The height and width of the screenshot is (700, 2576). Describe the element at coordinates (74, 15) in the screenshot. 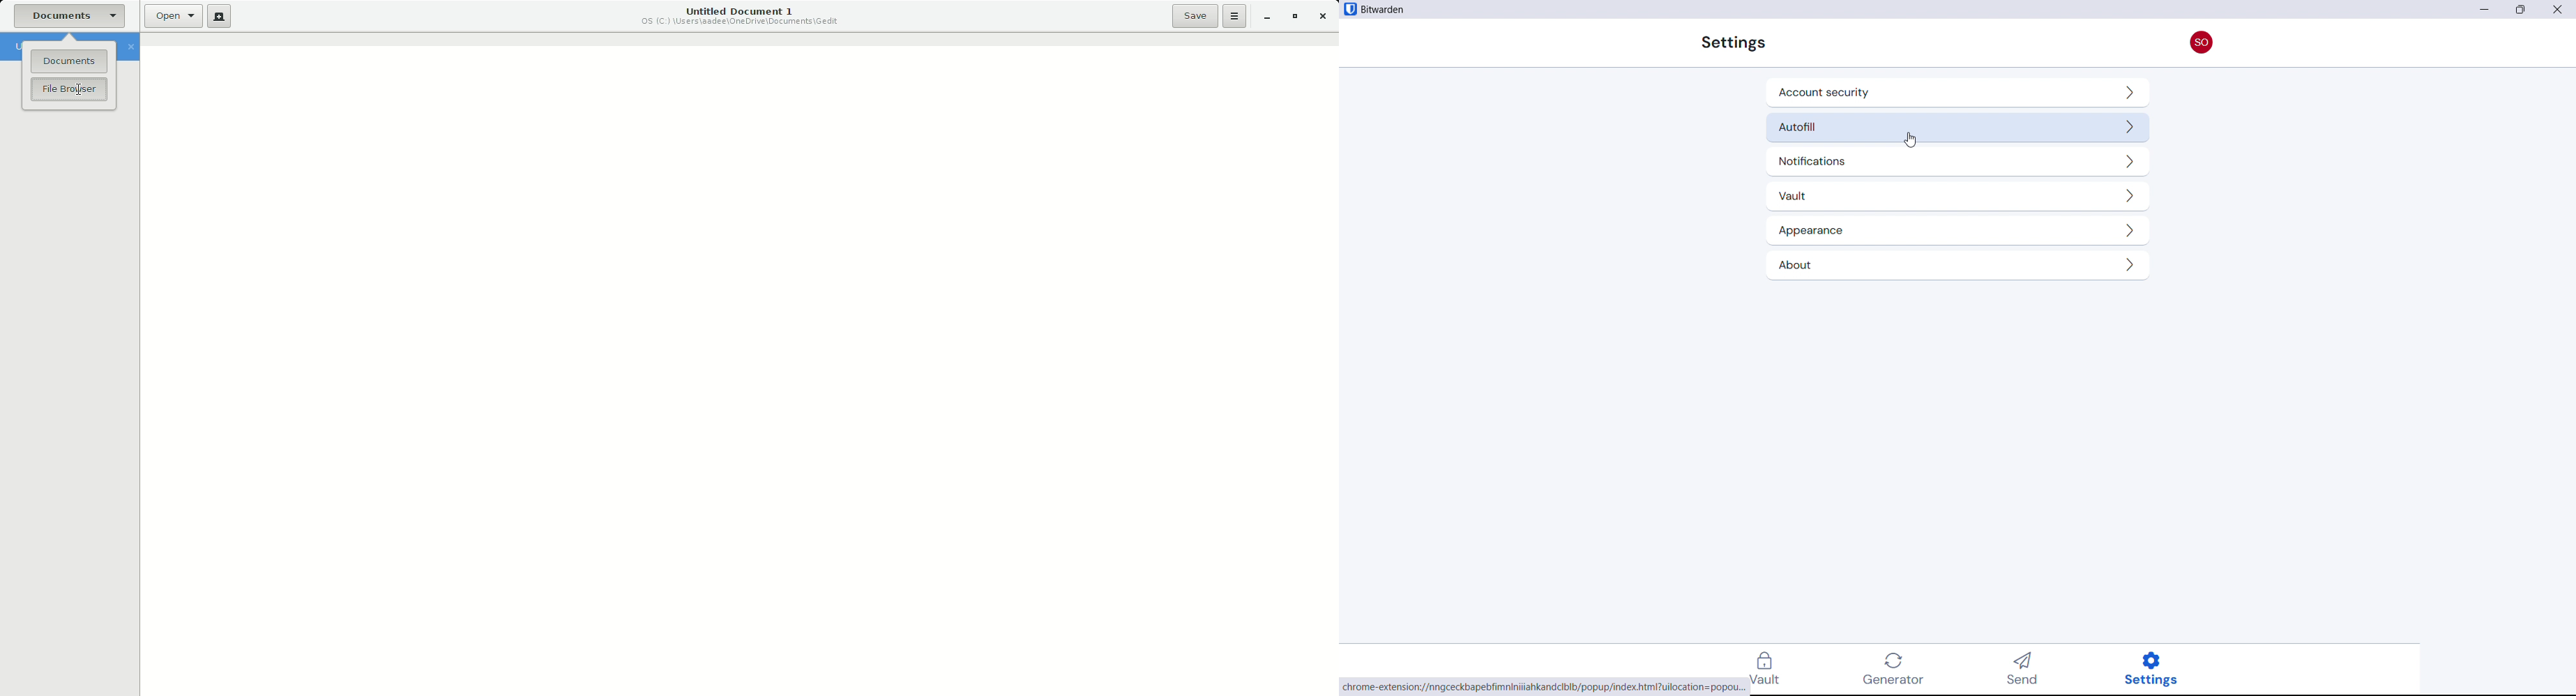

I see `Documents` at that location.